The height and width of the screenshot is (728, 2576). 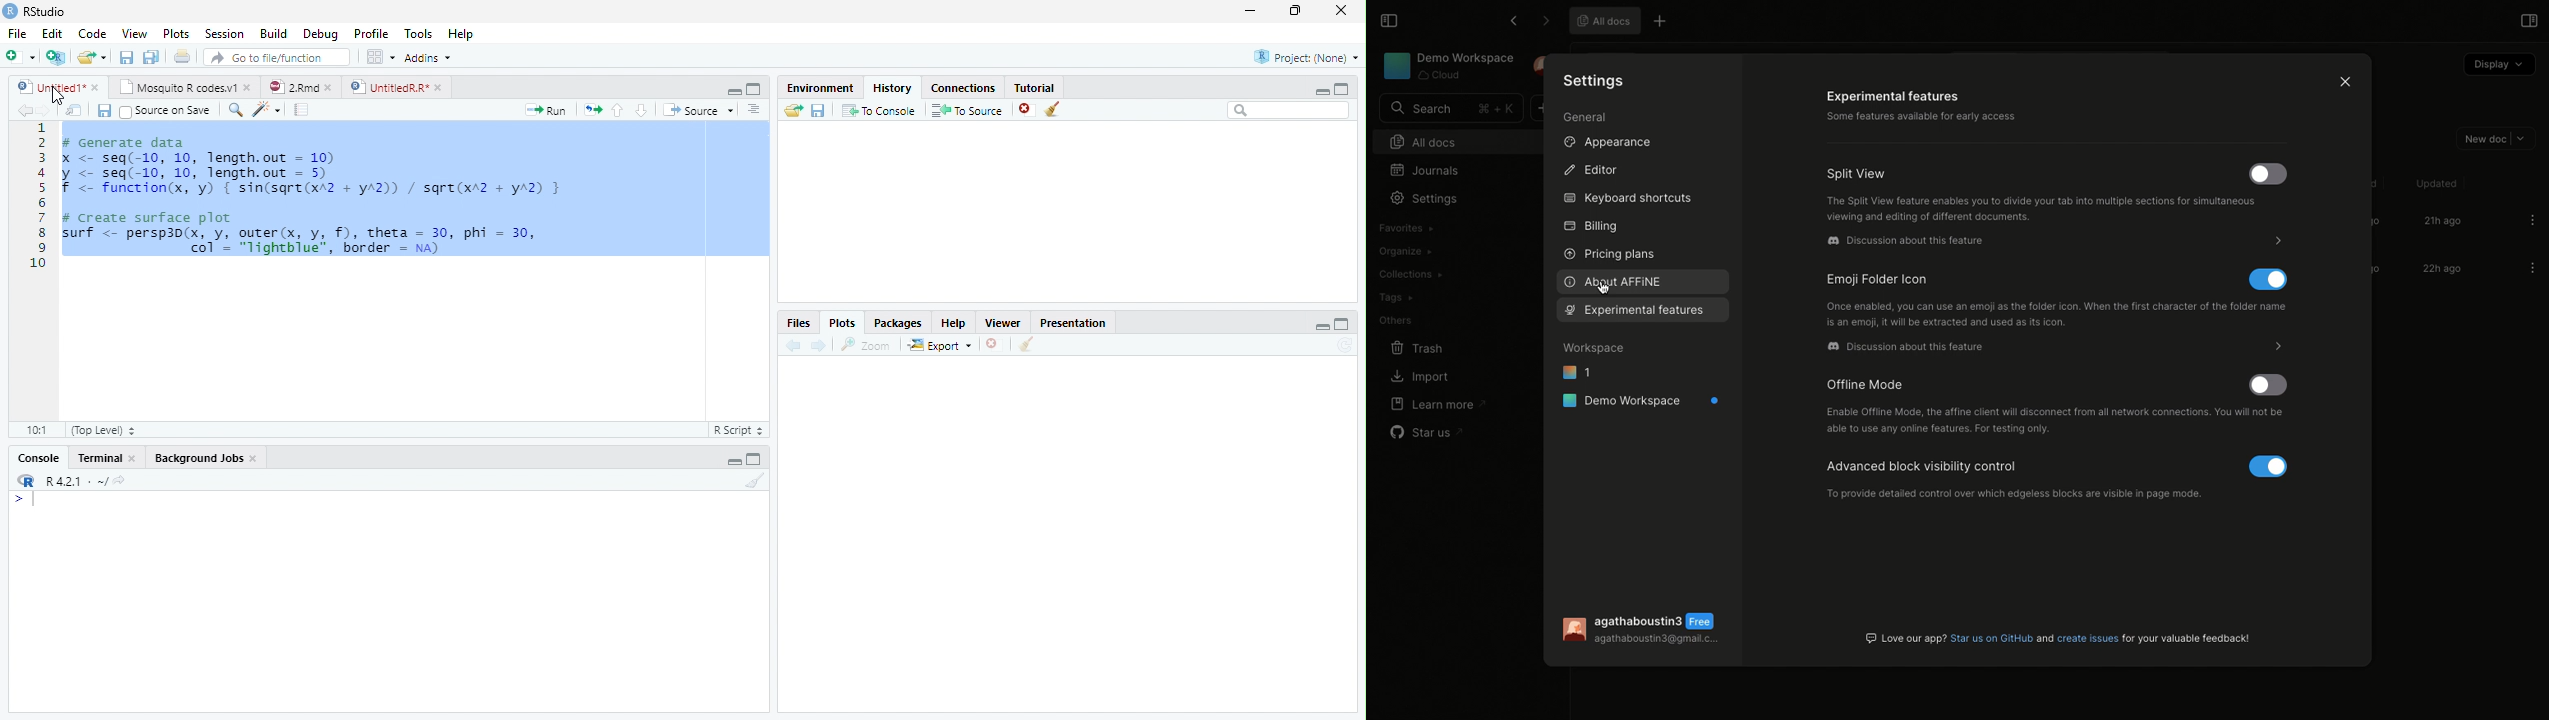 What do you see at coordinates (1395, 298) in the screenshot?
I see `Tags` at bounding box center [1395, 298].